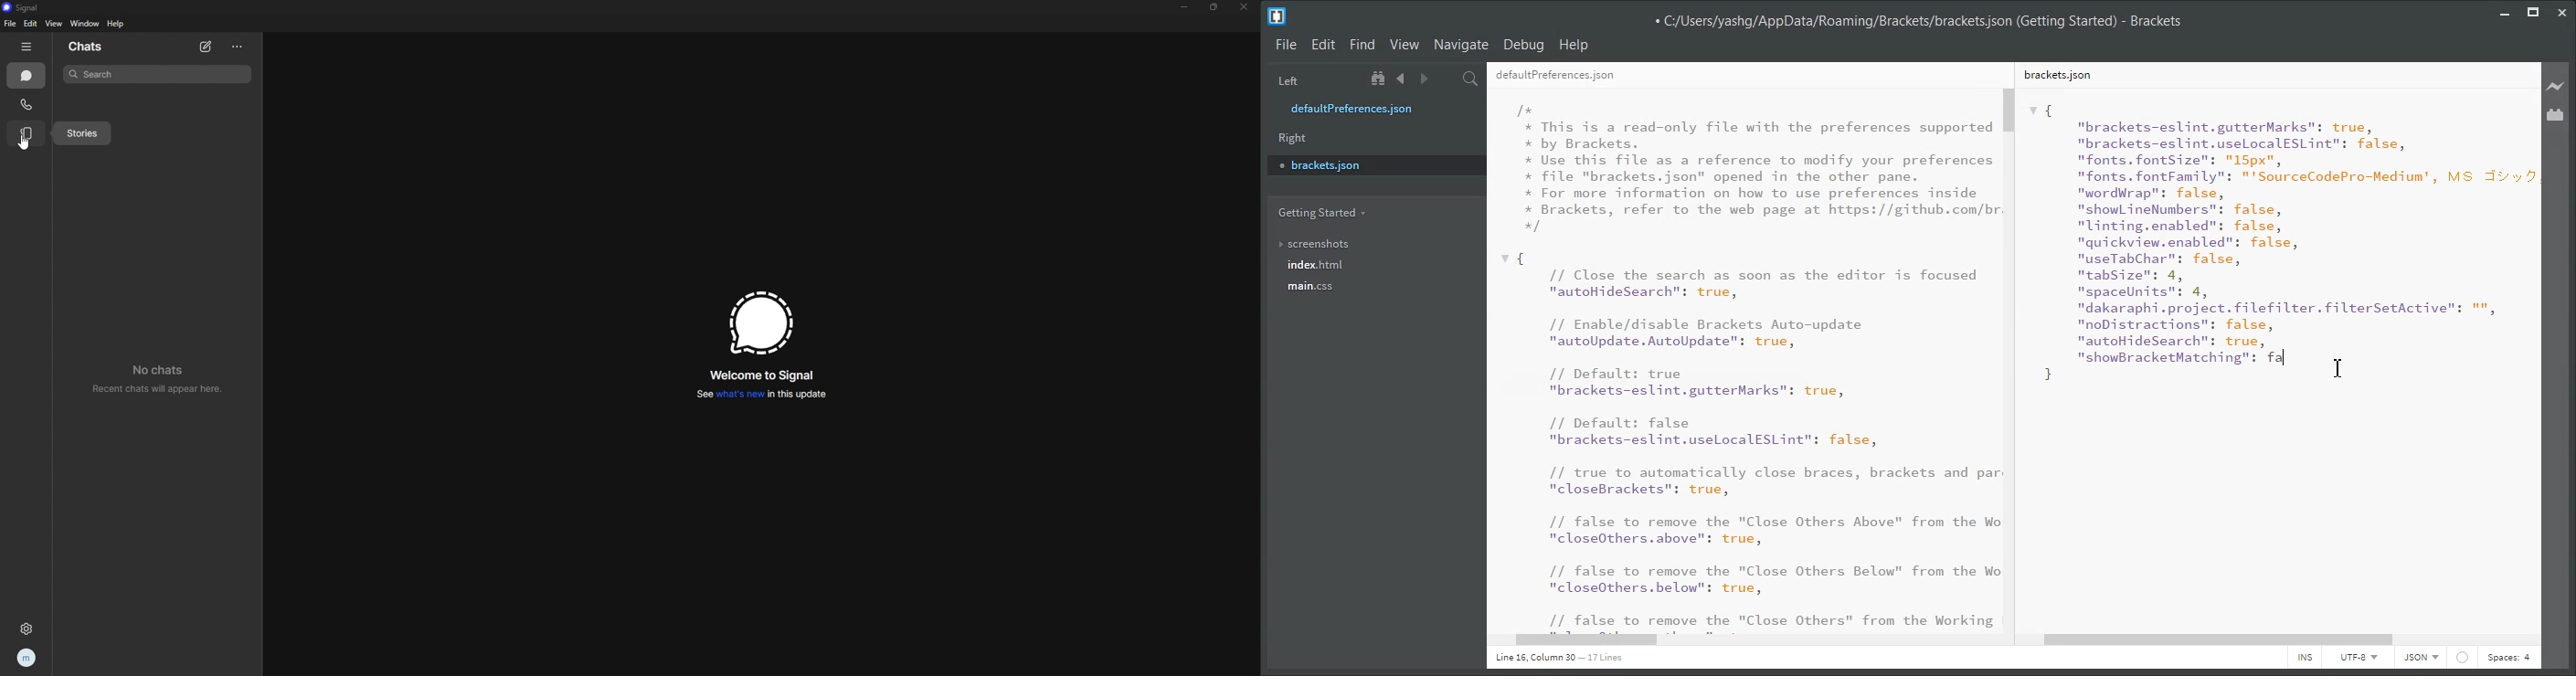  What do you see at coordinates (11, 23) in the screenshot?
I see `file` at bounding box center [11, 23].